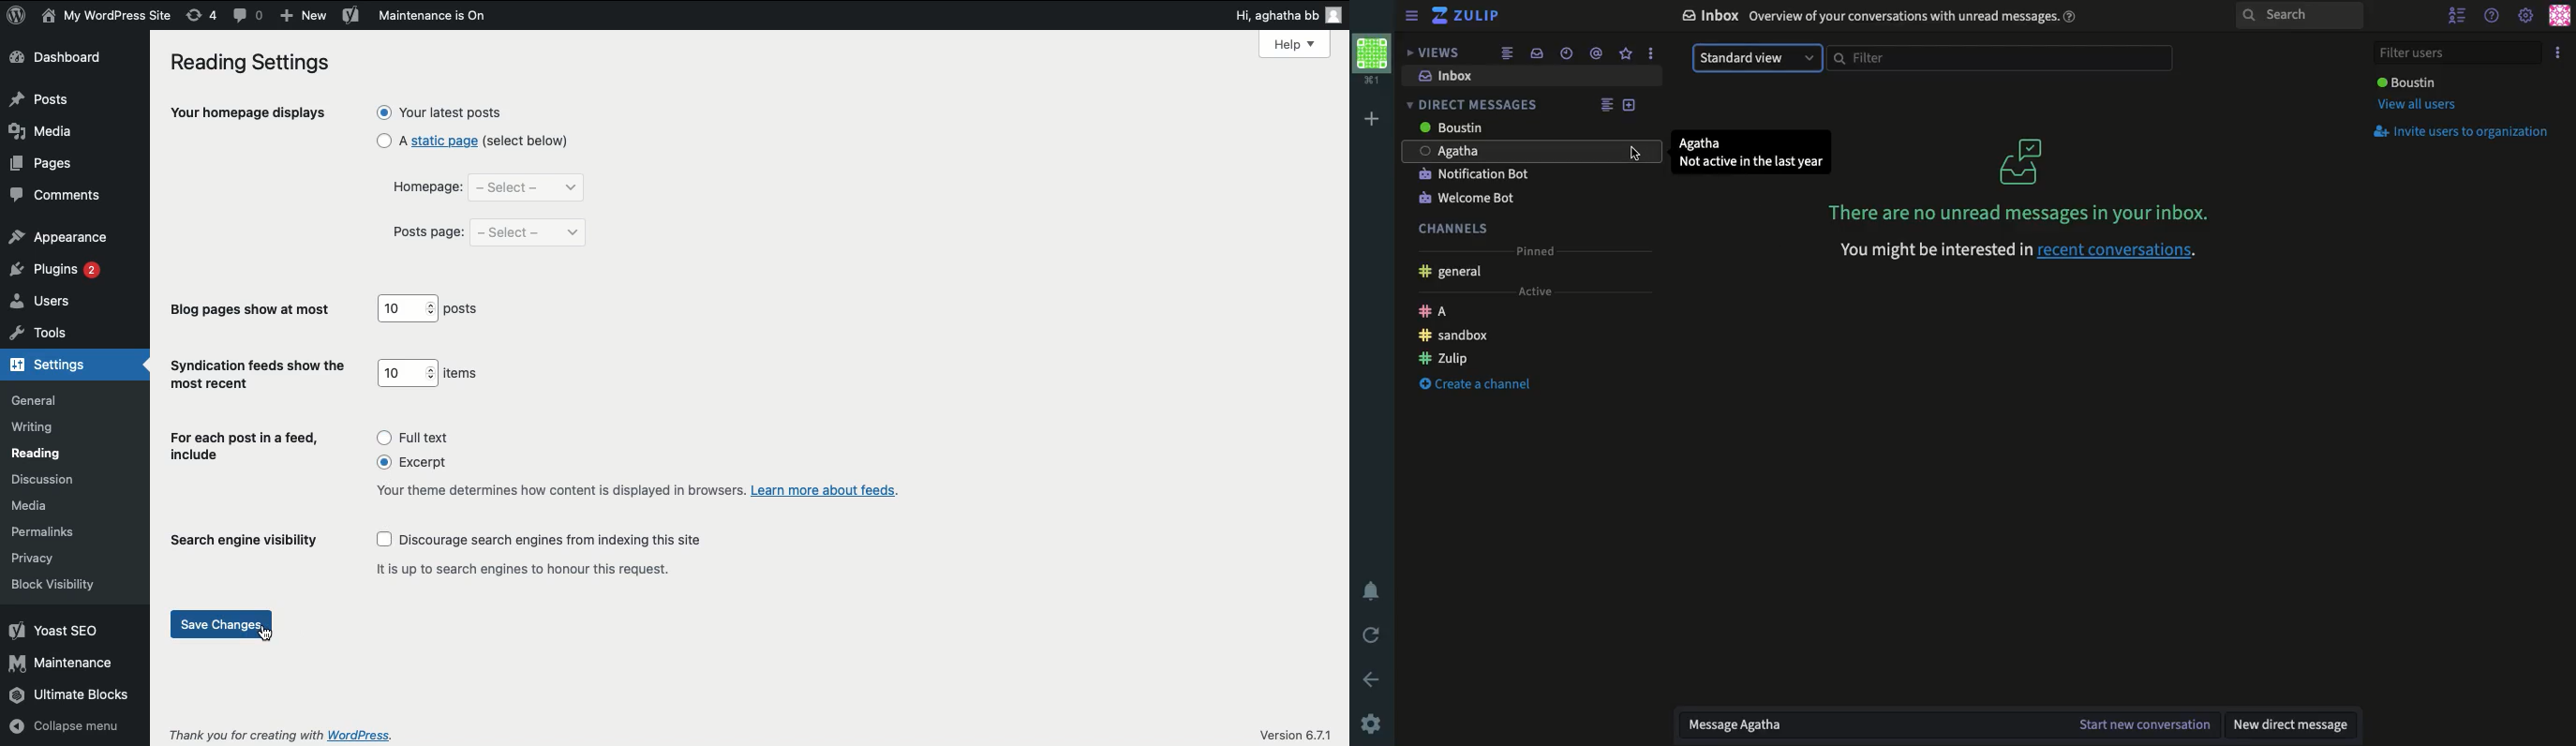 The image size is (2576, 756). What do you see at coordinates (1374, 591) in the screenshot?
I see `Notification` at bounding box center [1374, 591].